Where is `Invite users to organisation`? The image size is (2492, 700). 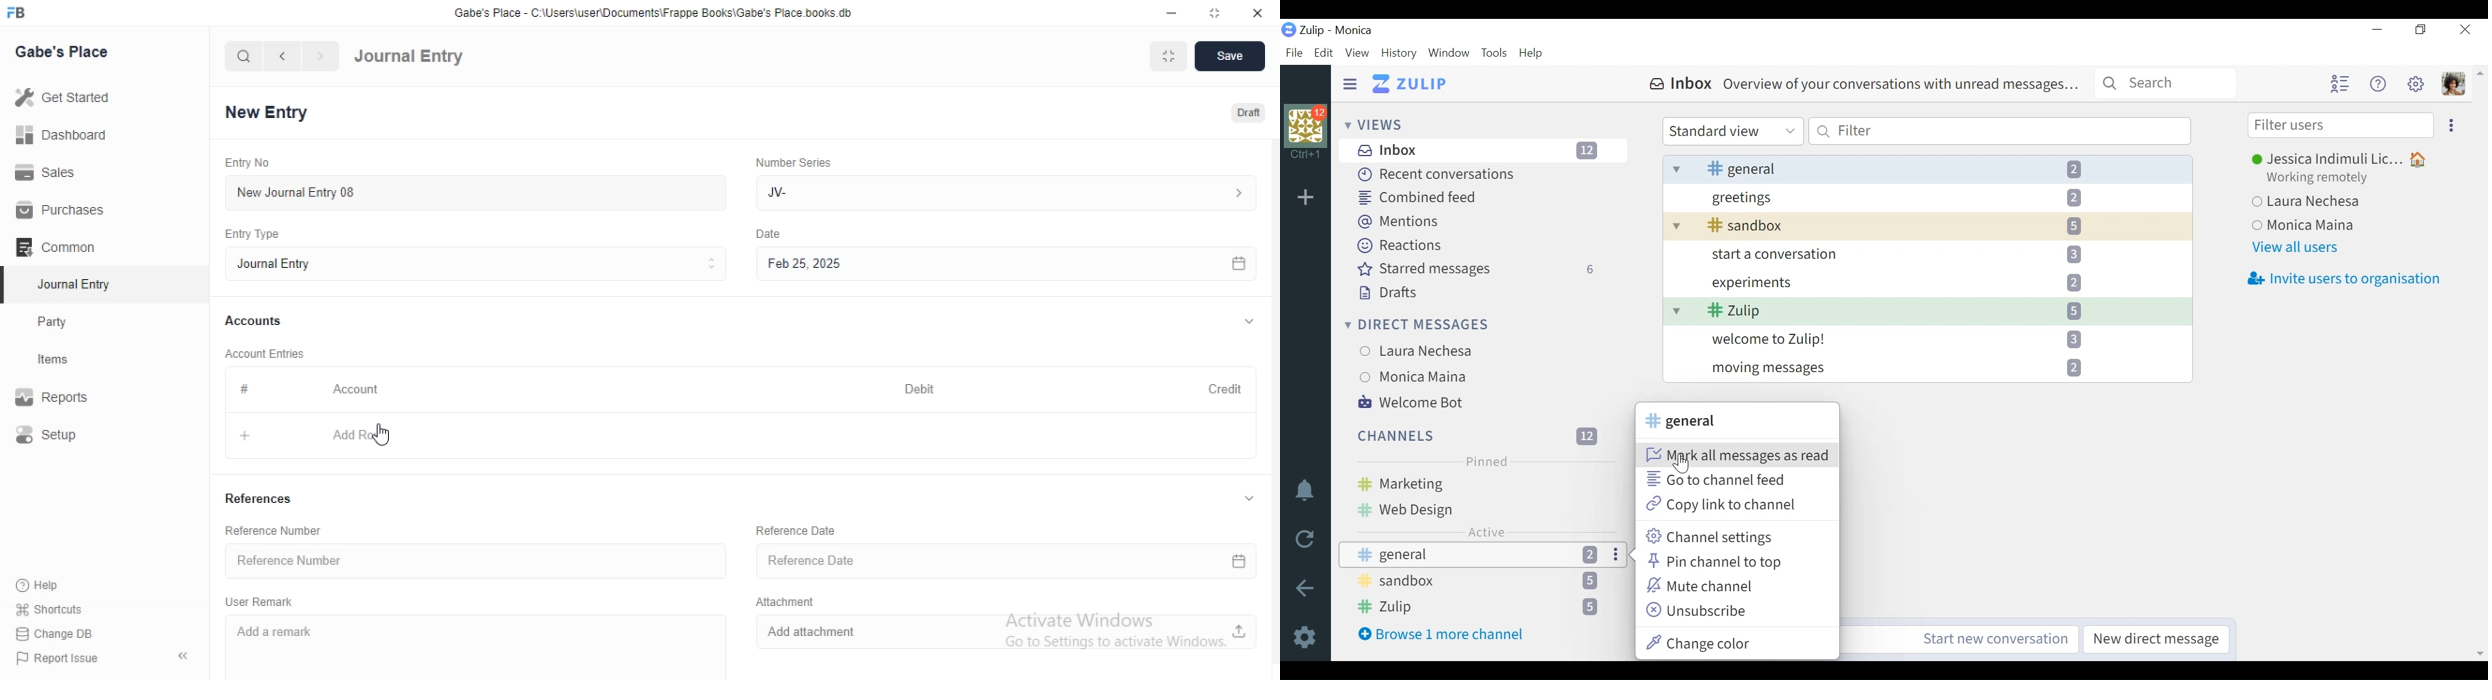 Invite users to organisation is located at coordinates (2344, 280).